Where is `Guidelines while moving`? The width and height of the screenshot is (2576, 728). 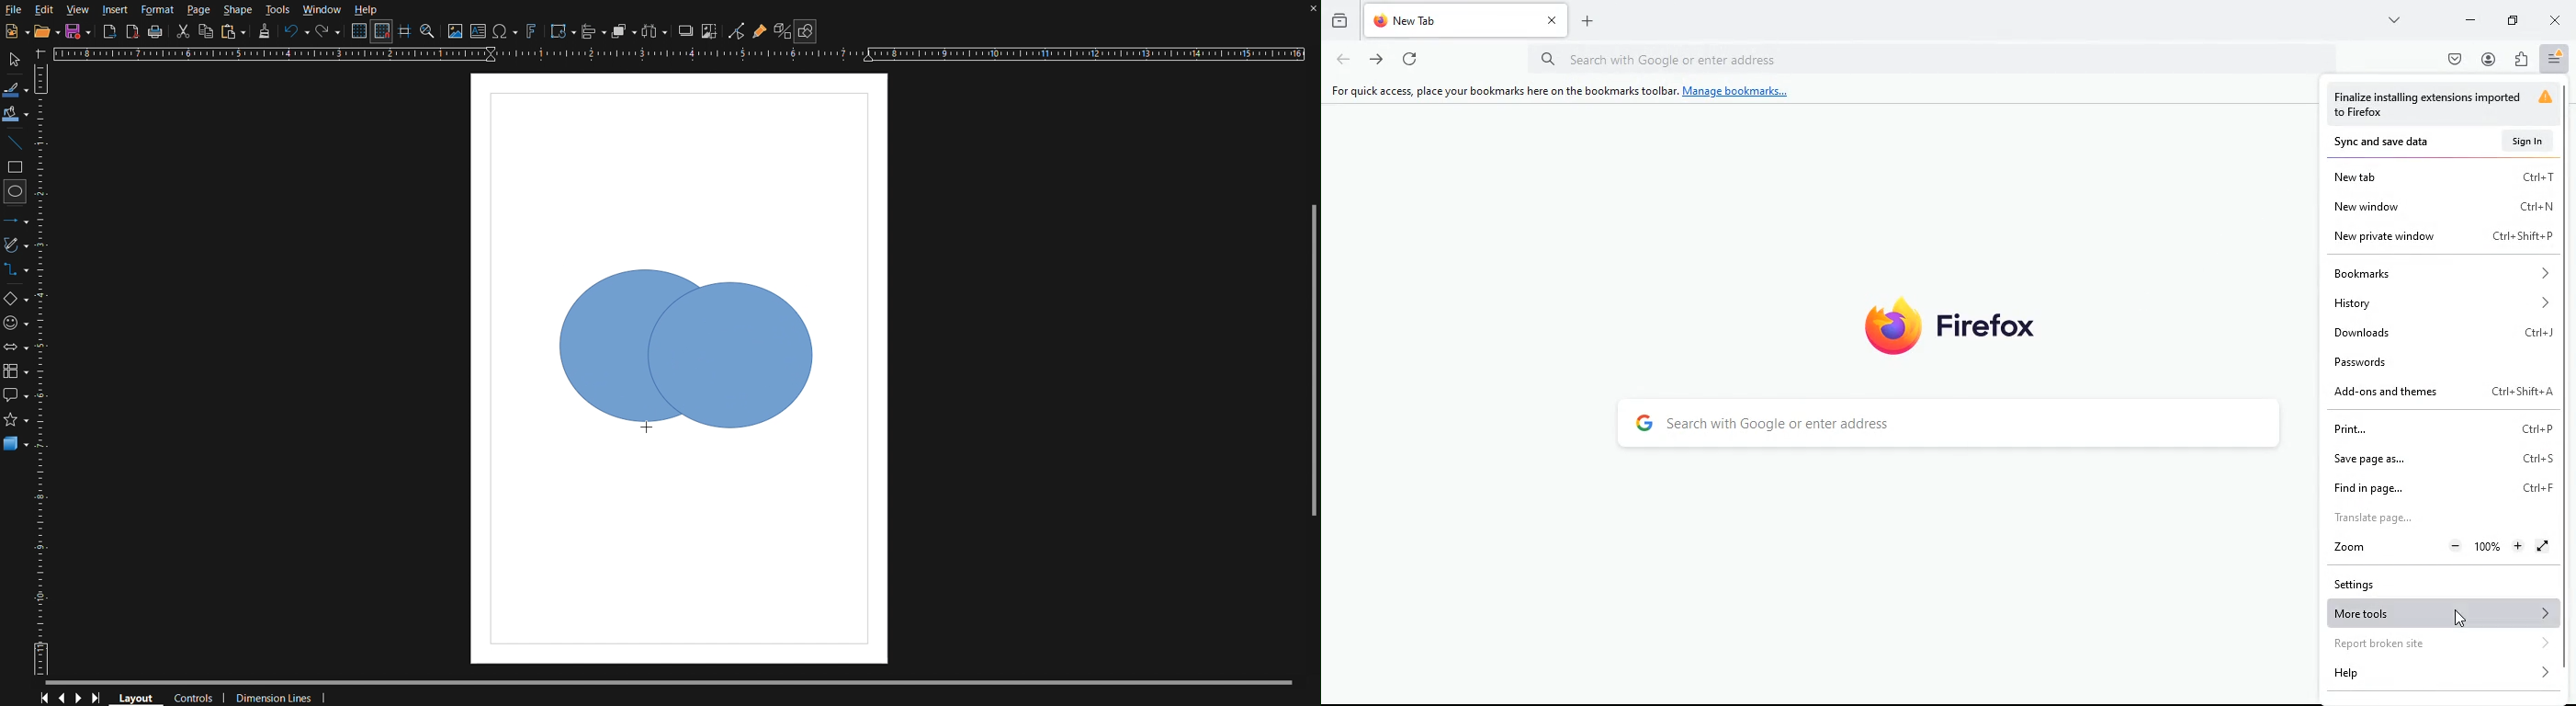
Guidelines while moving is located at coordinates (405, 34).